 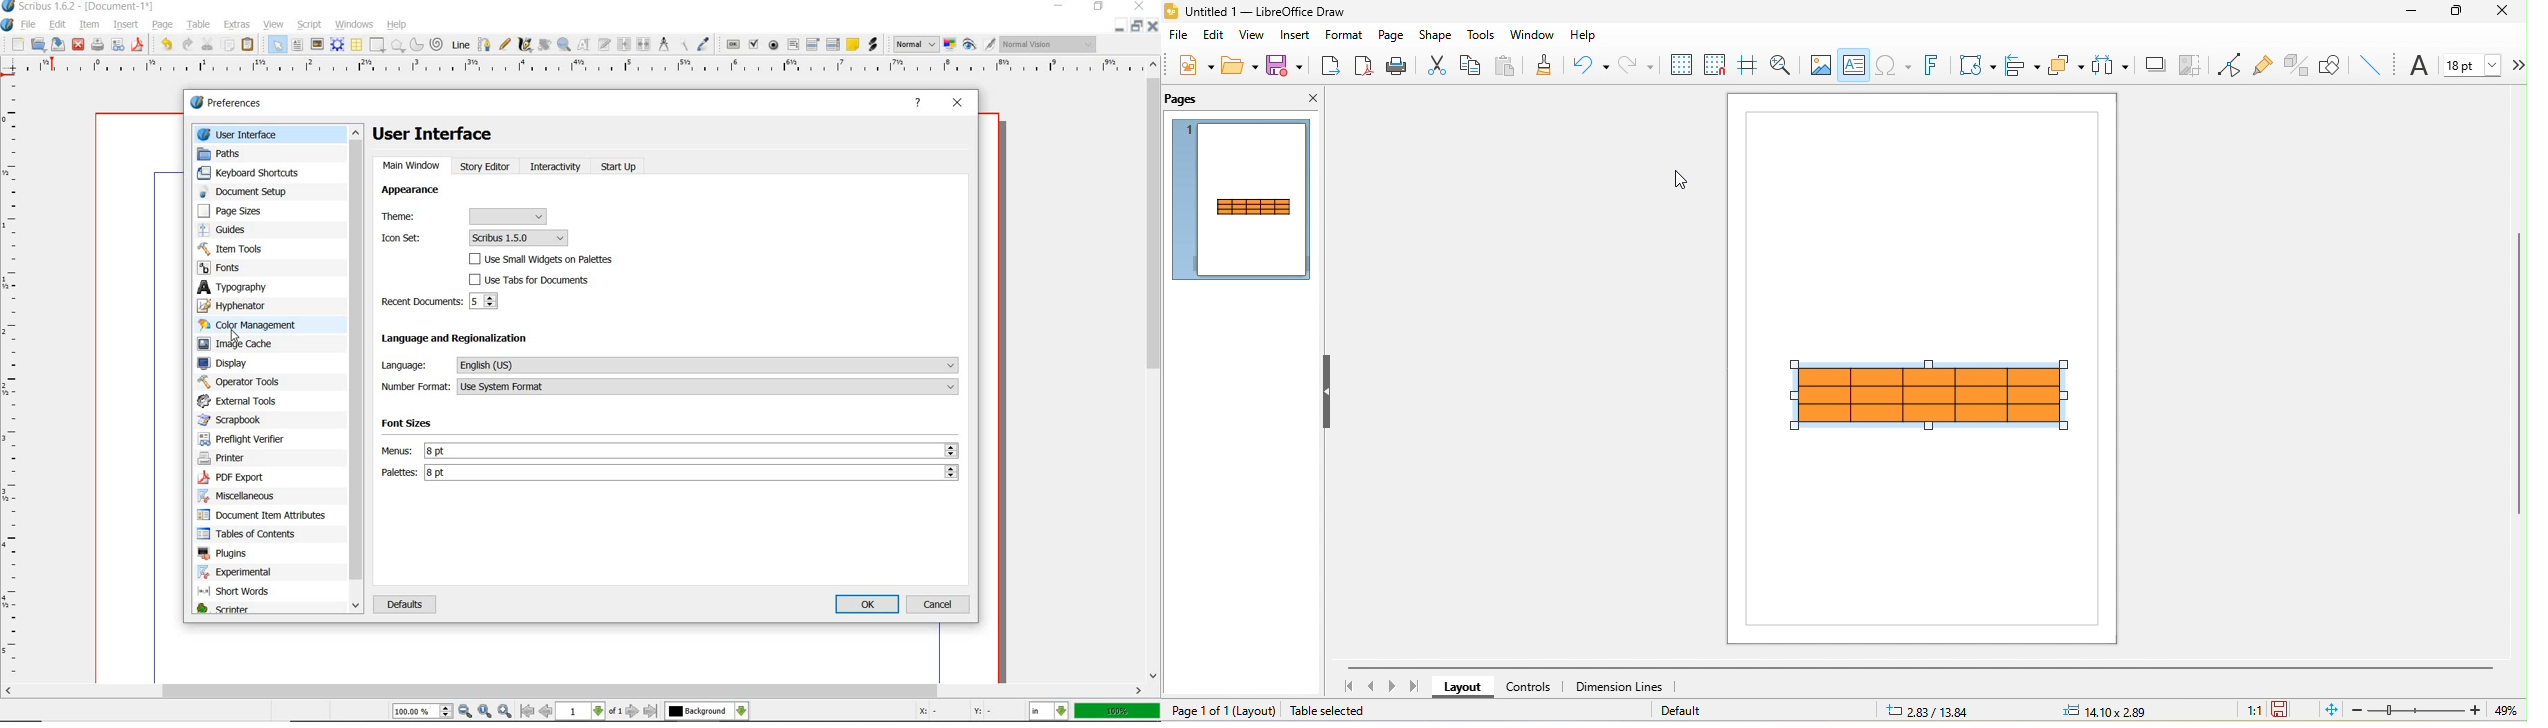 I want to click on link annotation, so click(x=874, y=45).